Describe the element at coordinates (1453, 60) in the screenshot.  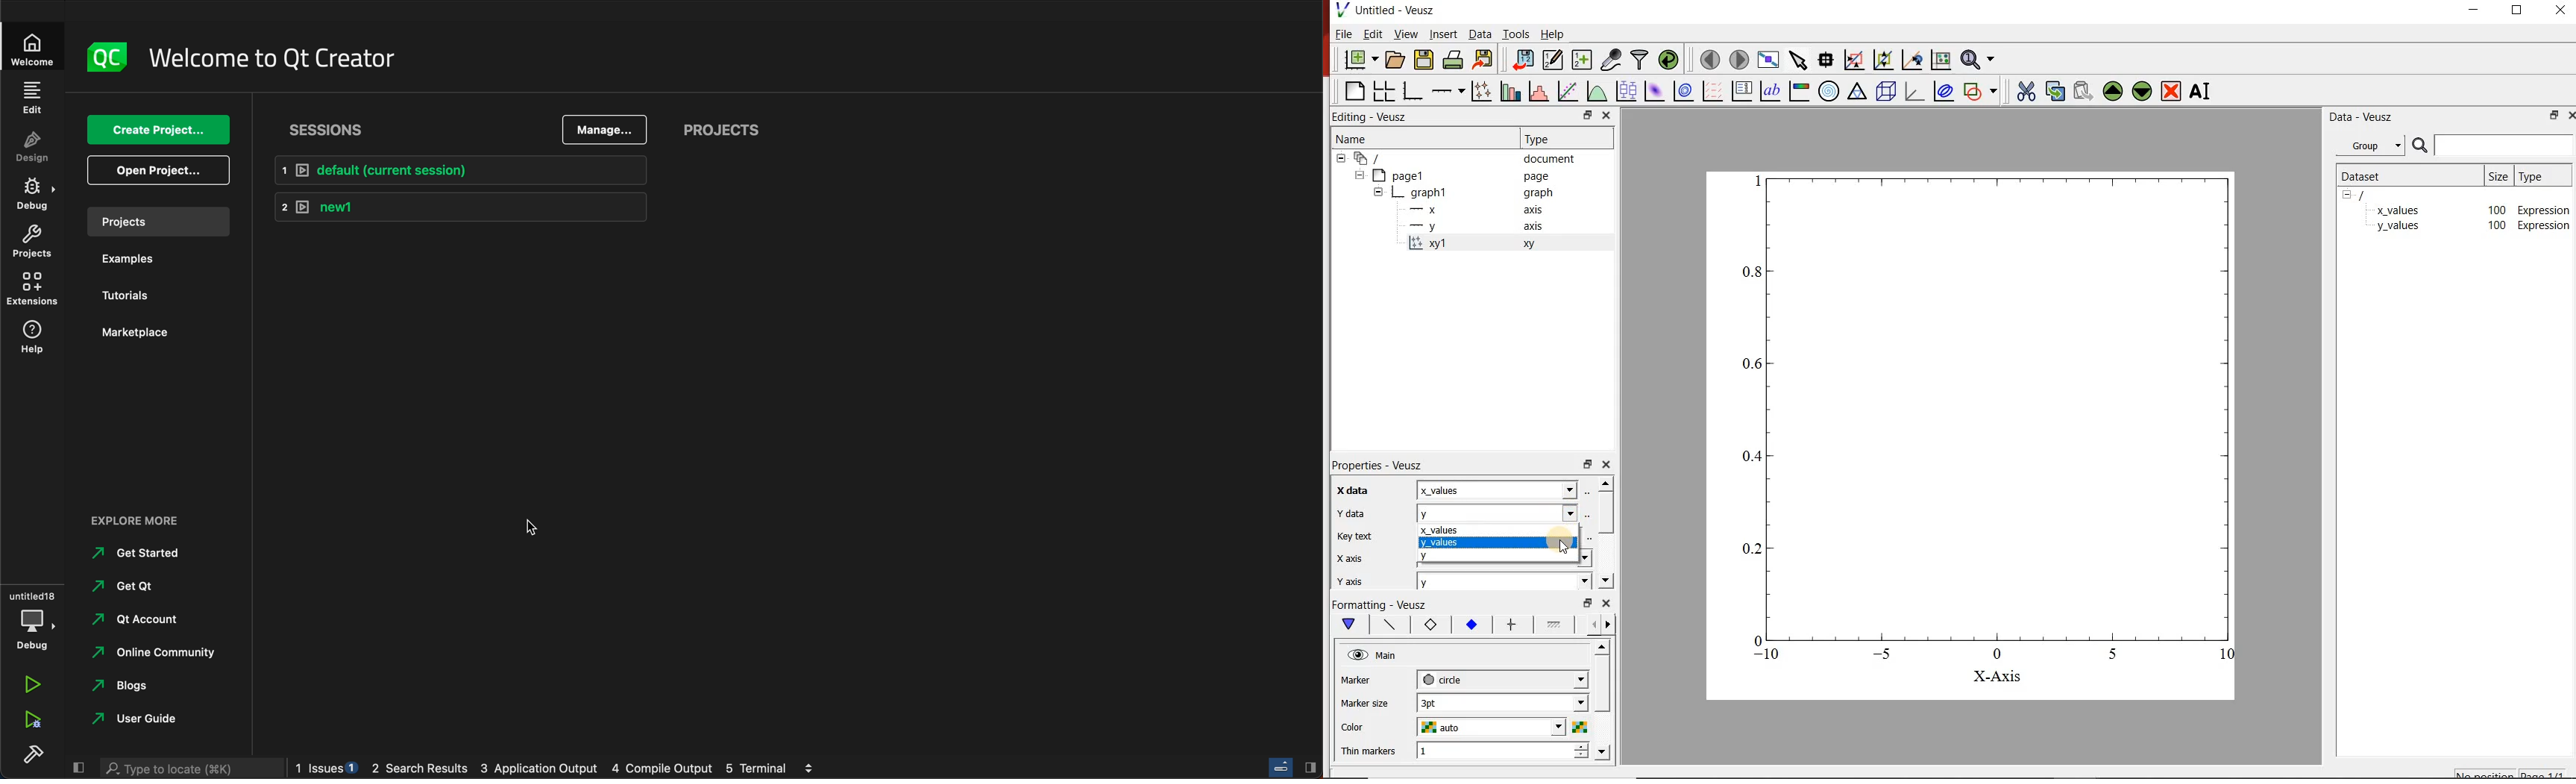
I see `print the documents` at that location.